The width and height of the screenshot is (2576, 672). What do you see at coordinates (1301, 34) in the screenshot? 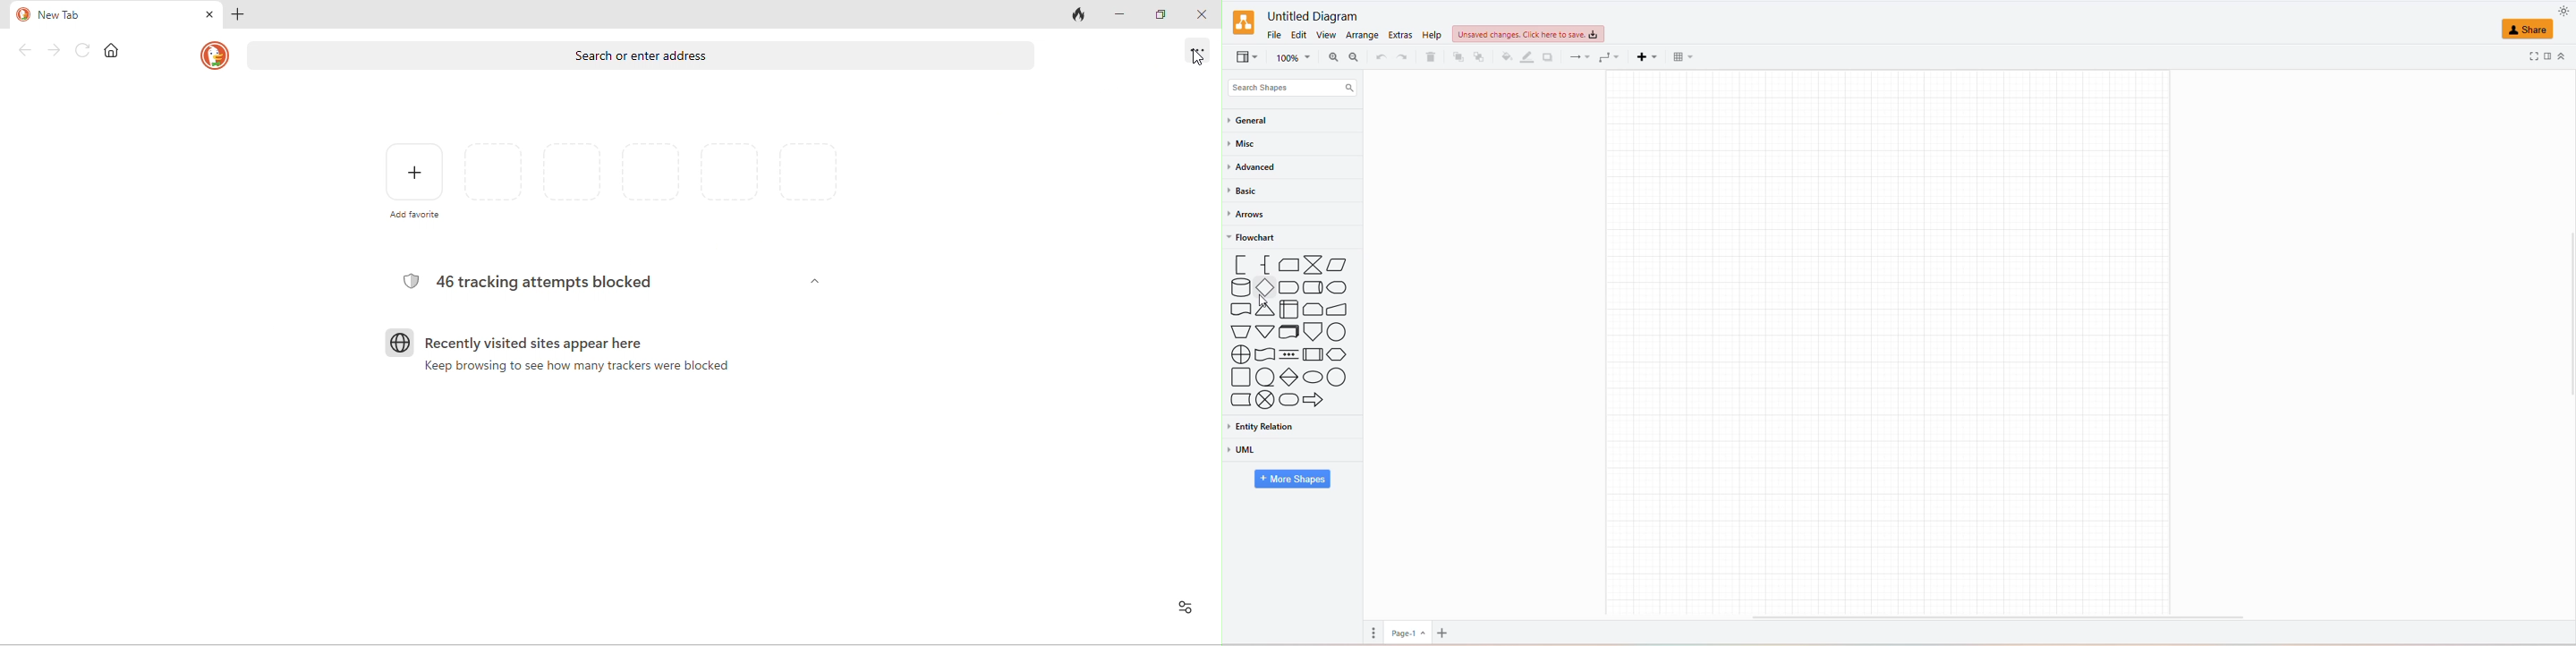
I see `EDIT` at bounding box center [1301, 34].